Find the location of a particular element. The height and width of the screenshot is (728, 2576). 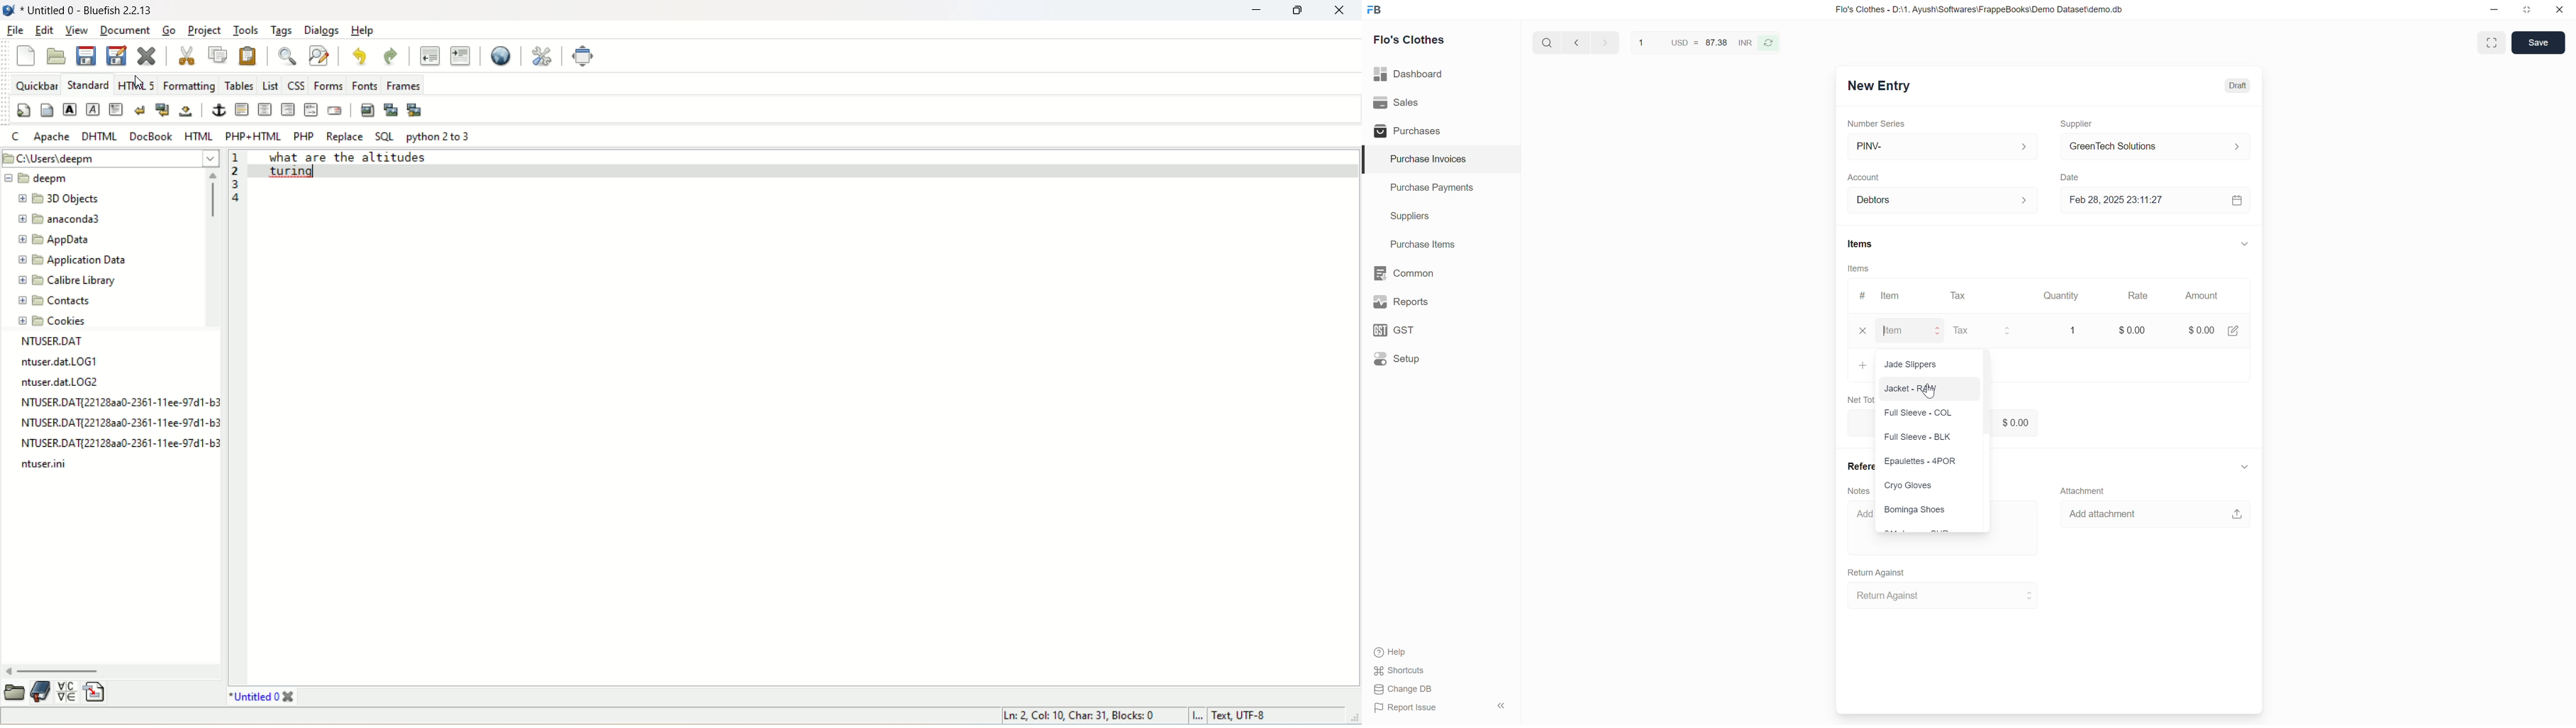

Collapse is located at coordinates (2246, 467).